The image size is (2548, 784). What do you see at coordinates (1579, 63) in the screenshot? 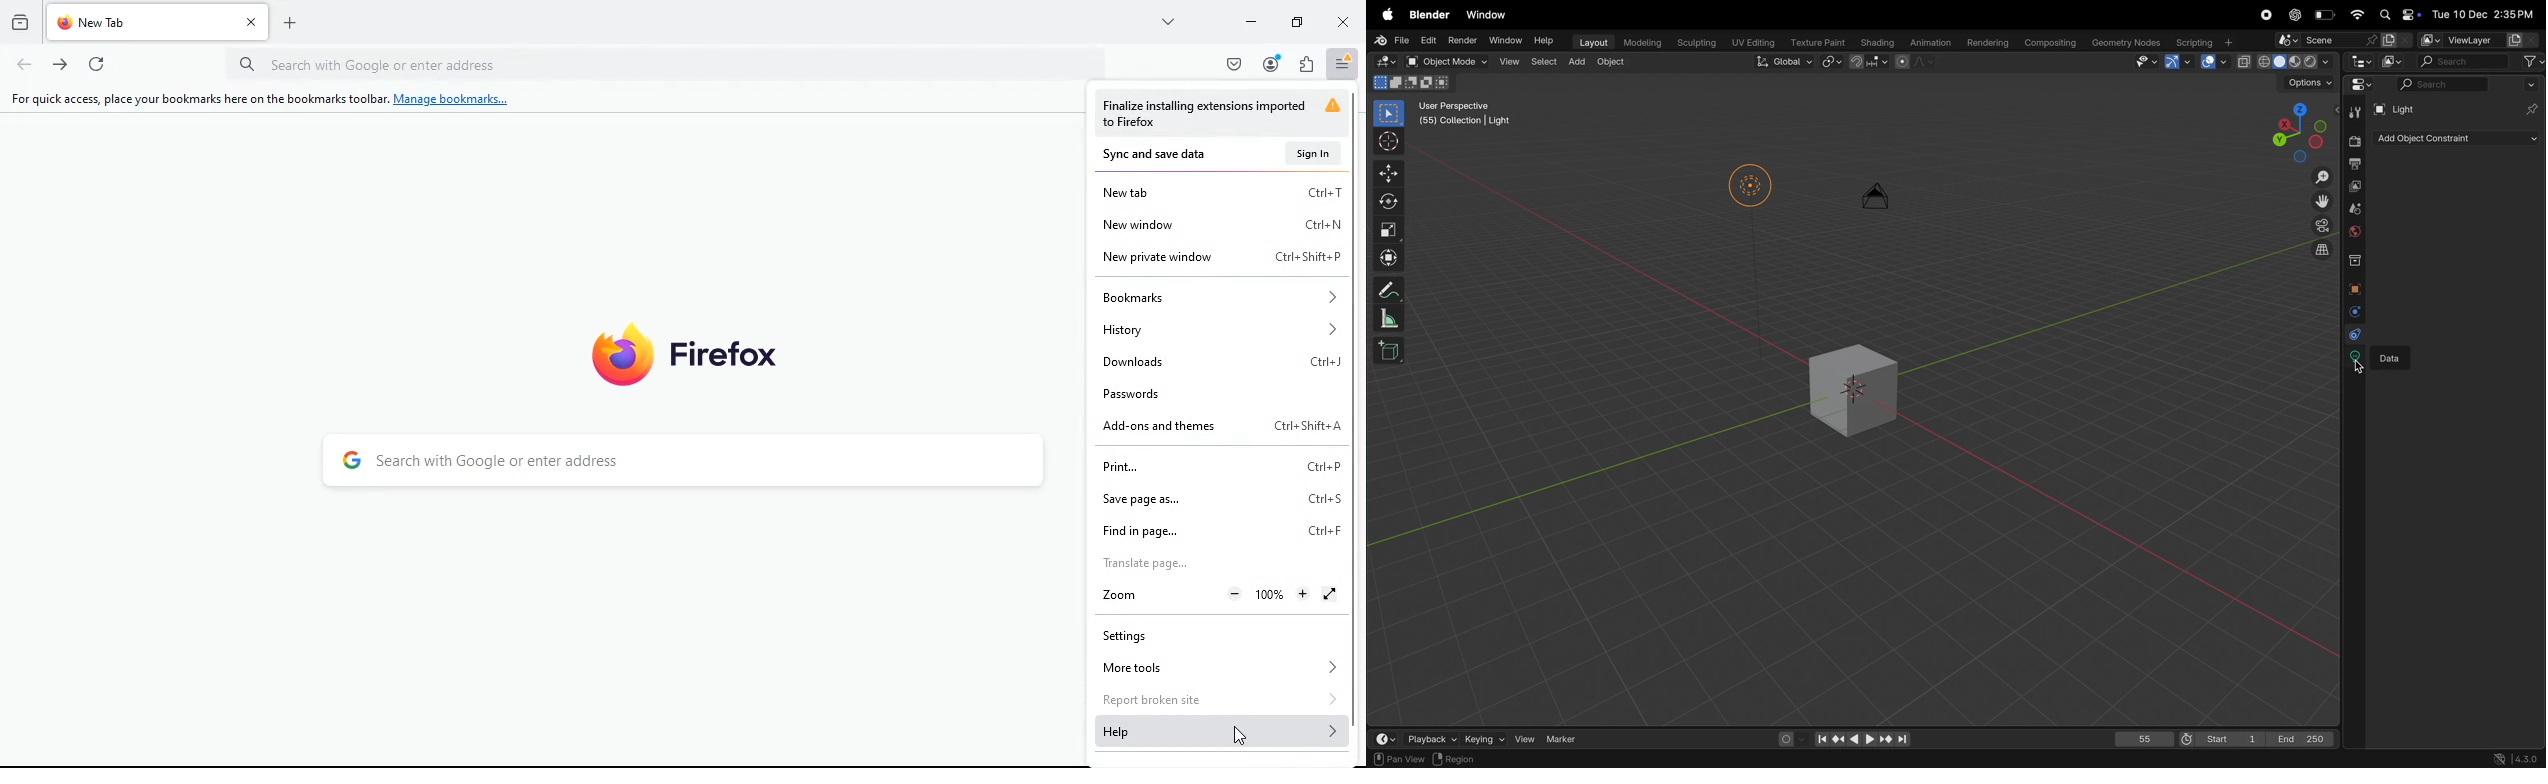
I see `add` at bounding box center [1579, 63].